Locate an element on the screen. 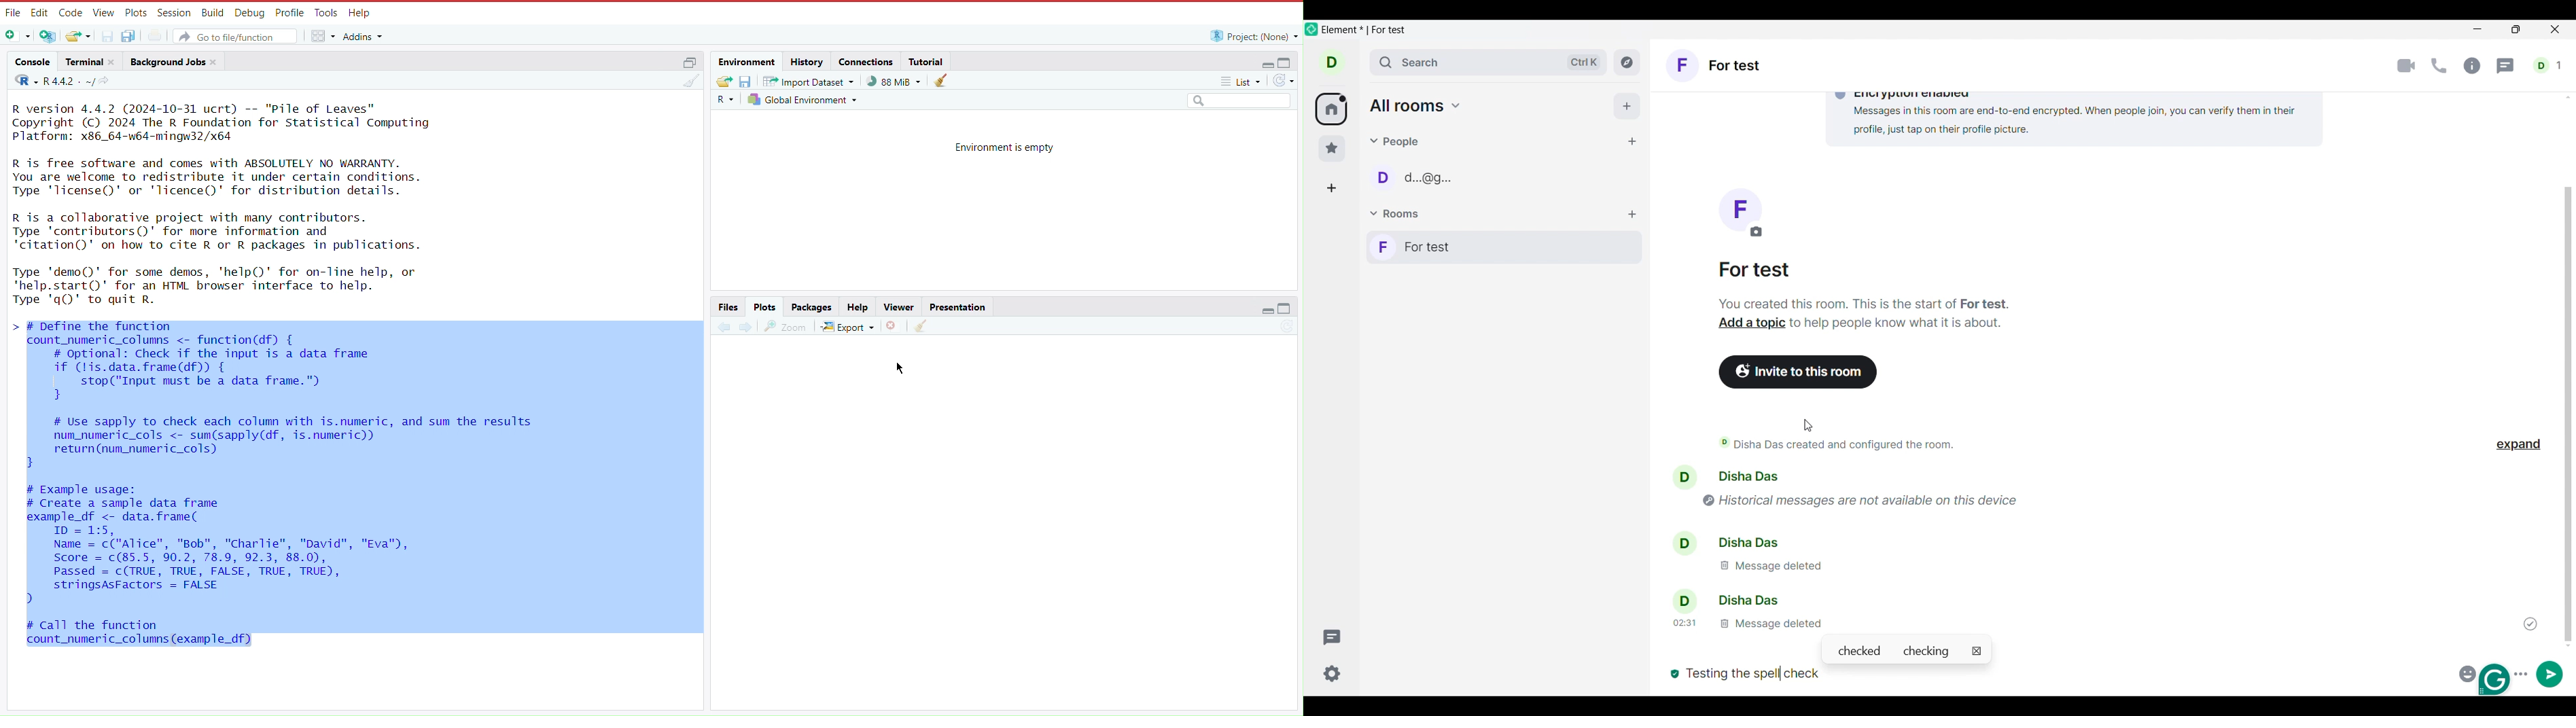  Export is located at coordinates (849, 324).